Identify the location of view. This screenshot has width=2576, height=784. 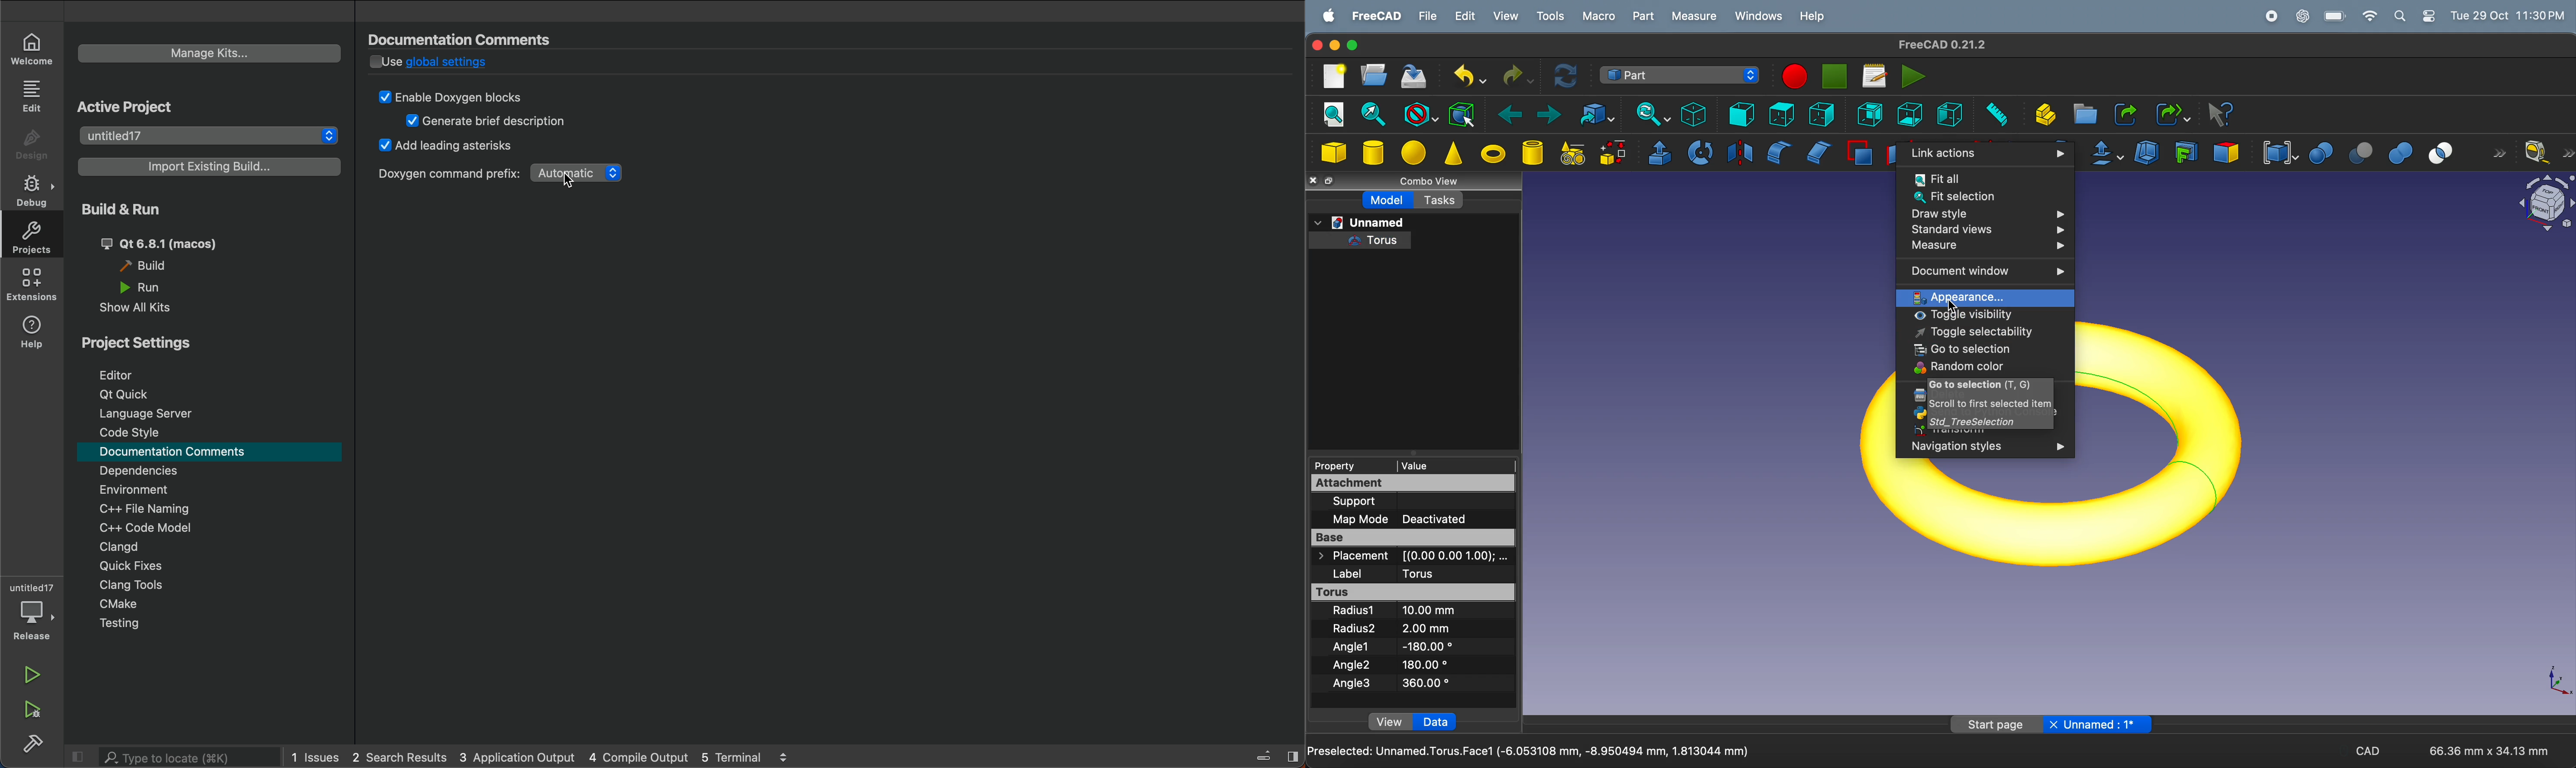
(1505, 16).